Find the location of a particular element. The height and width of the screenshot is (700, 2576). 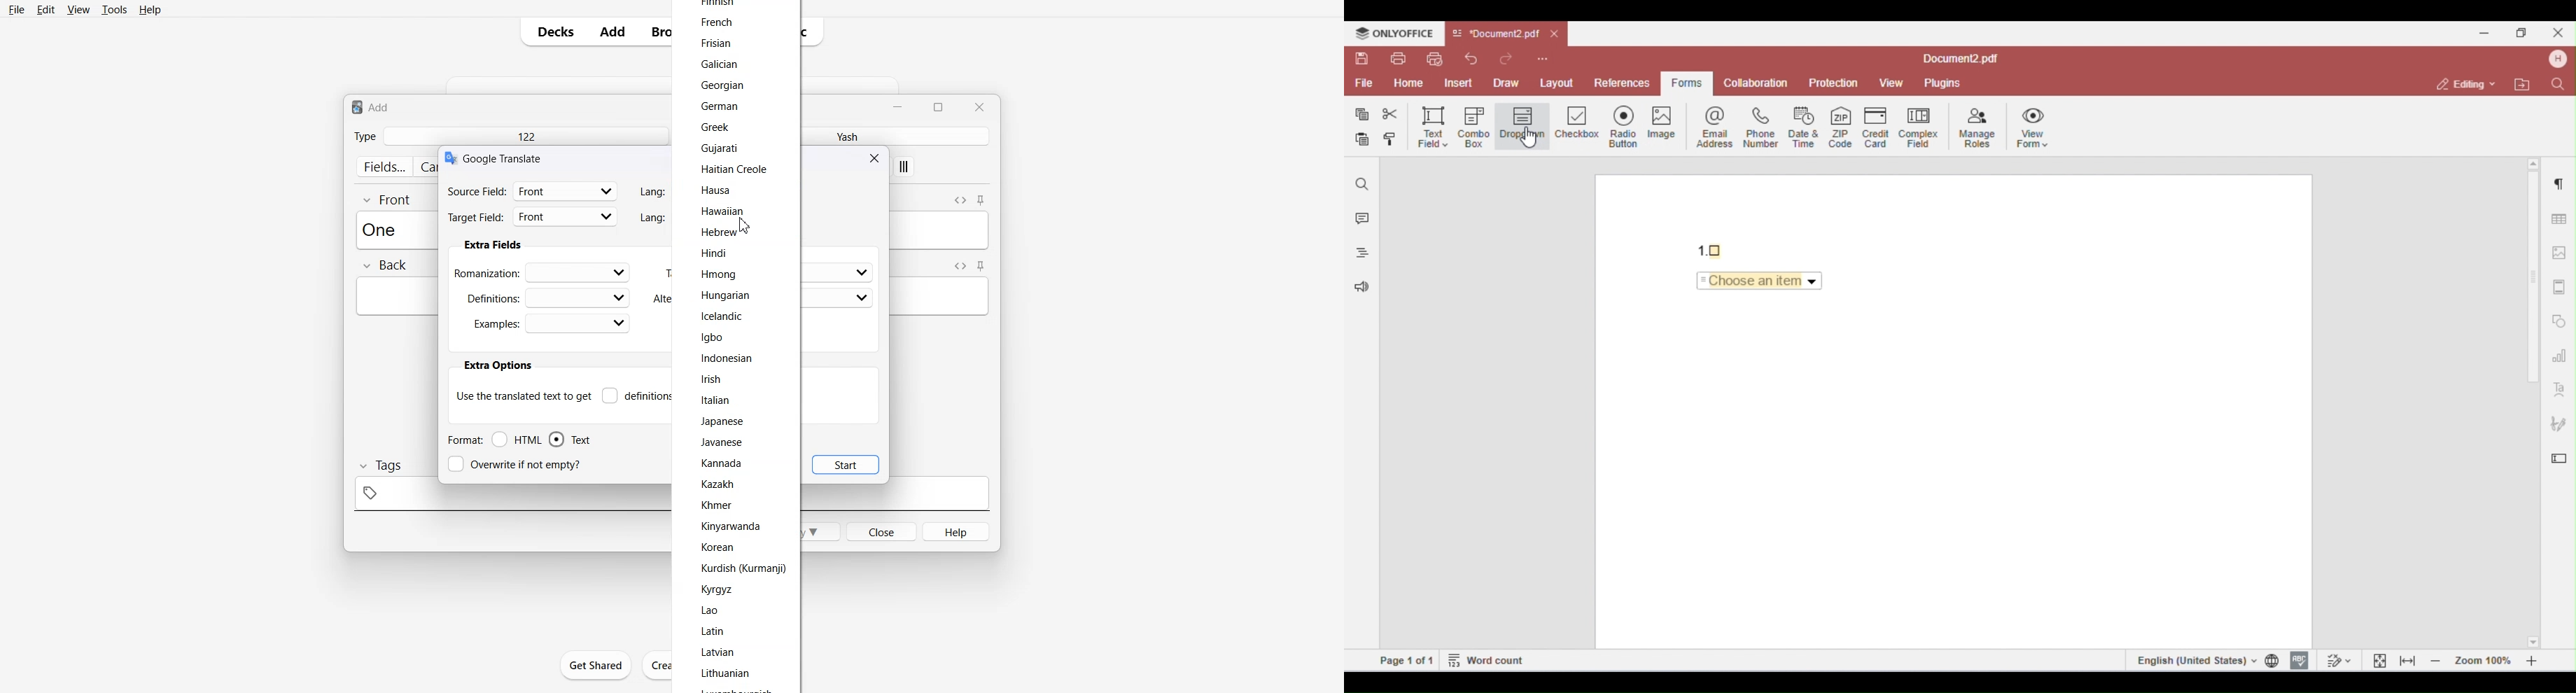

Kyrgyz is located at coordinates (717, 589).